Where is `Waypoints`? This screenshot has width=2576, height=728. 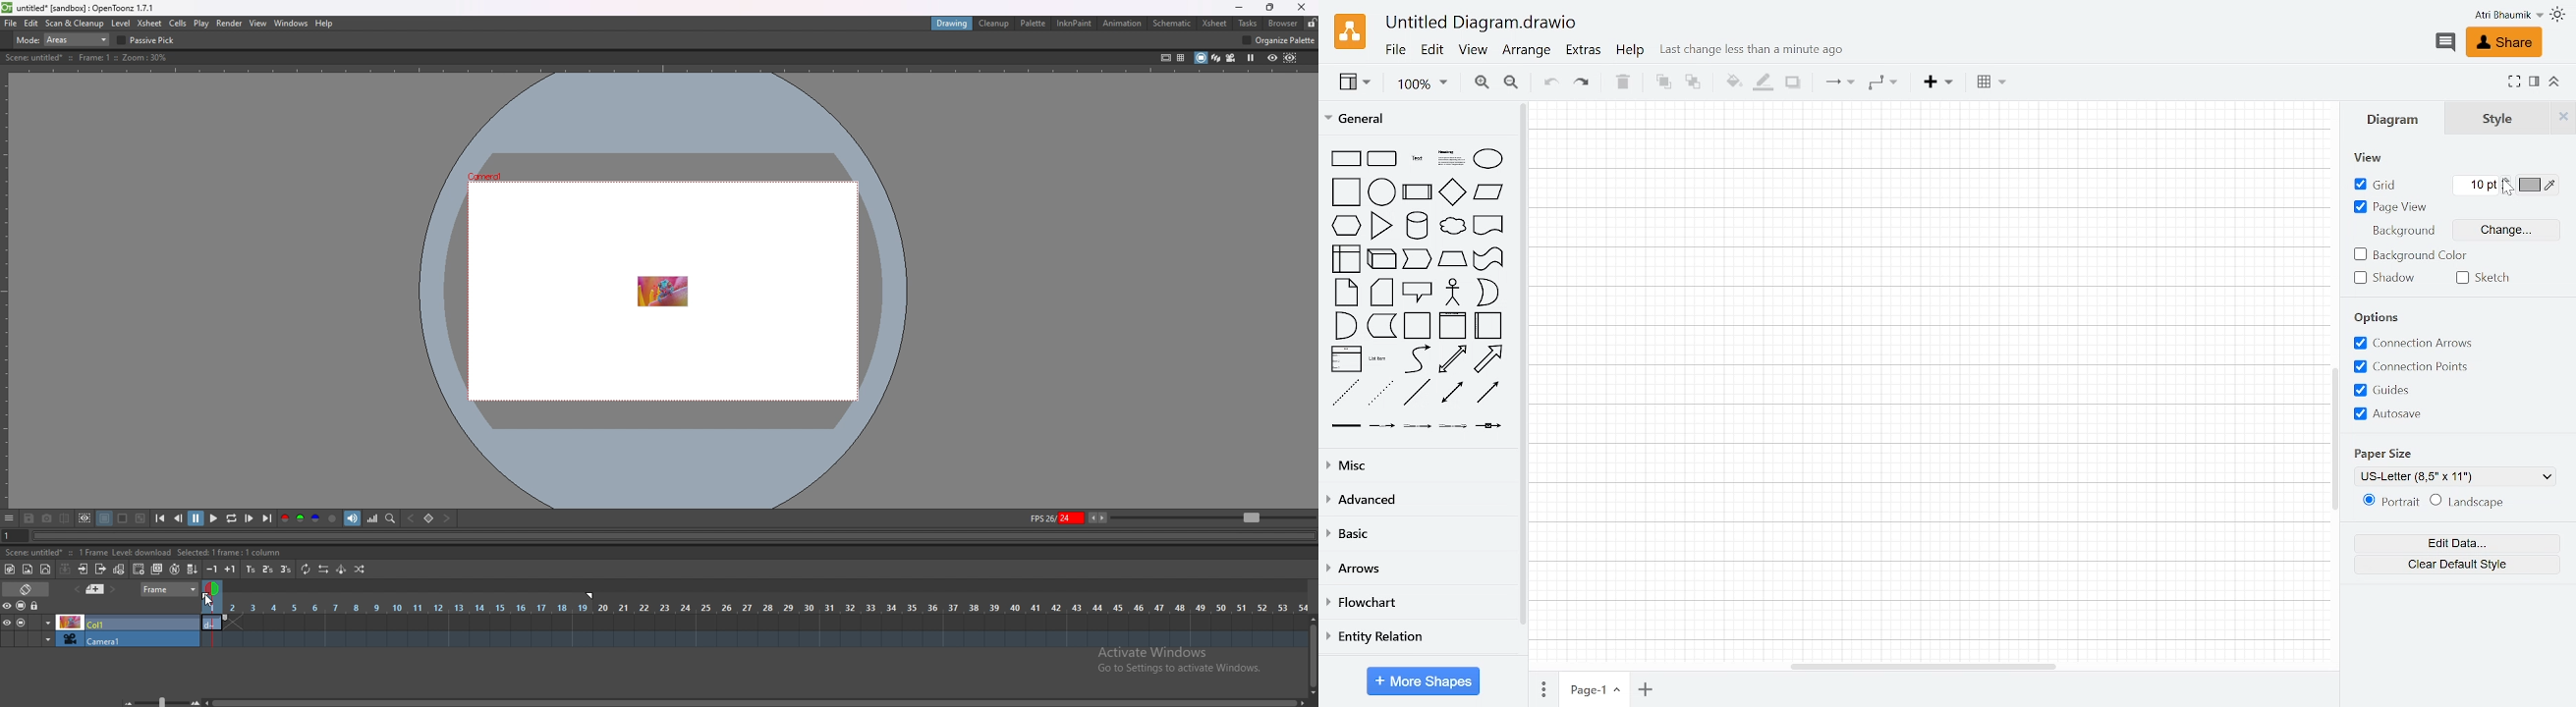
Waypoints is located at coordinates (1884, 83).